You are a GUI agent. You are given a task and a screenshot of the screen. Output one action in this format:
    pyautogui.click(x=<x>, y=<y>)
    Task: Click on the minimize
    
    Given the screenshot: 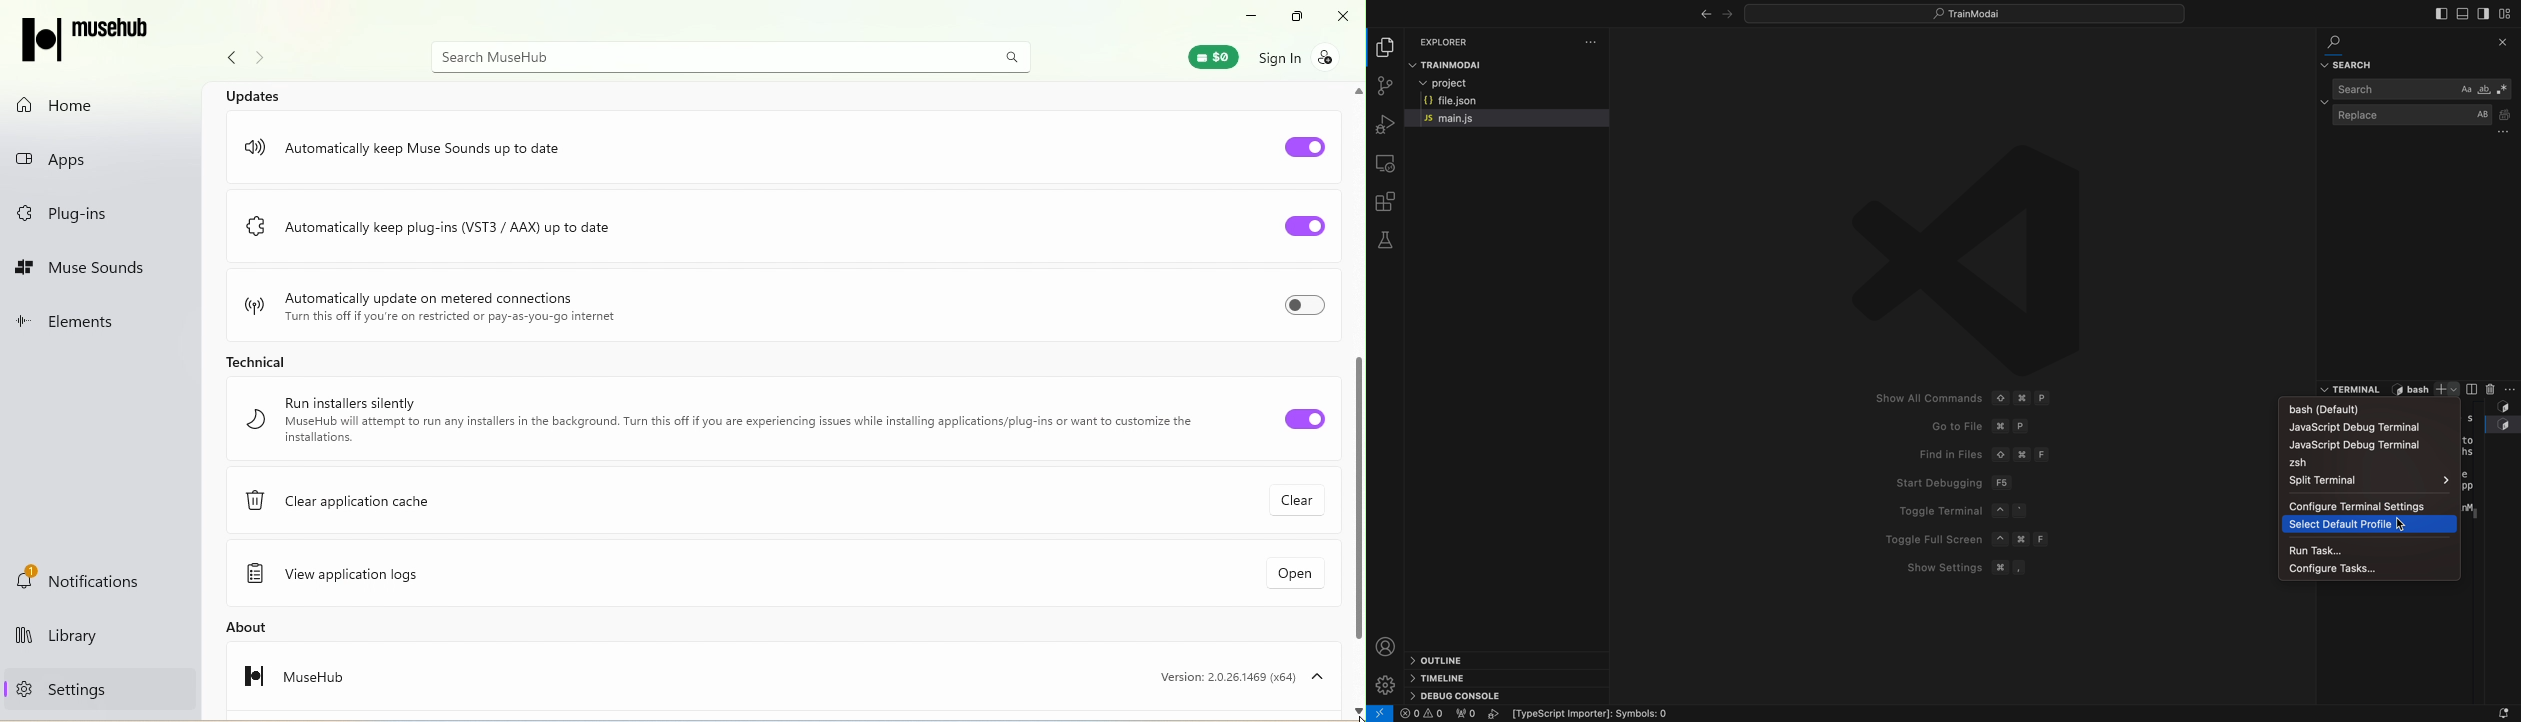 What is the action you would take?
    pyautogui.click(x=1244, y=14)
    